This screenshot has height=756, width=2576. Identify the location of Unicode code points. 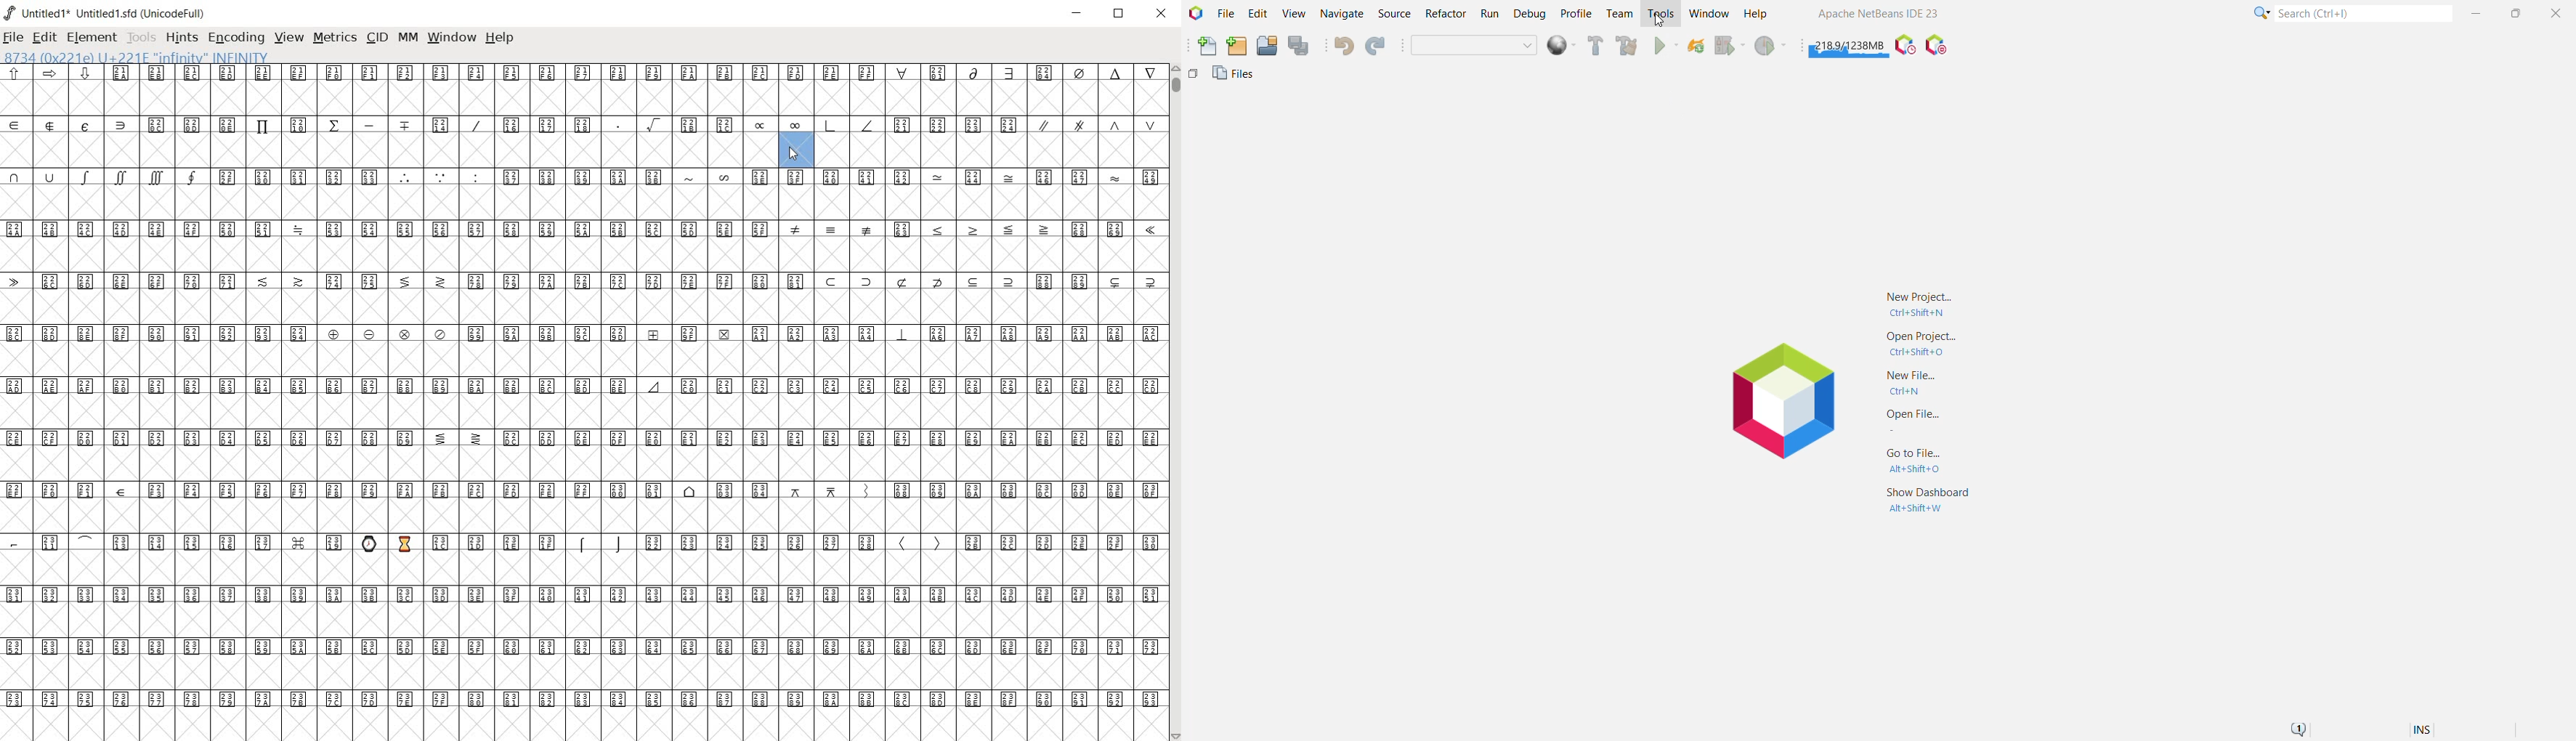
(1061, 542).